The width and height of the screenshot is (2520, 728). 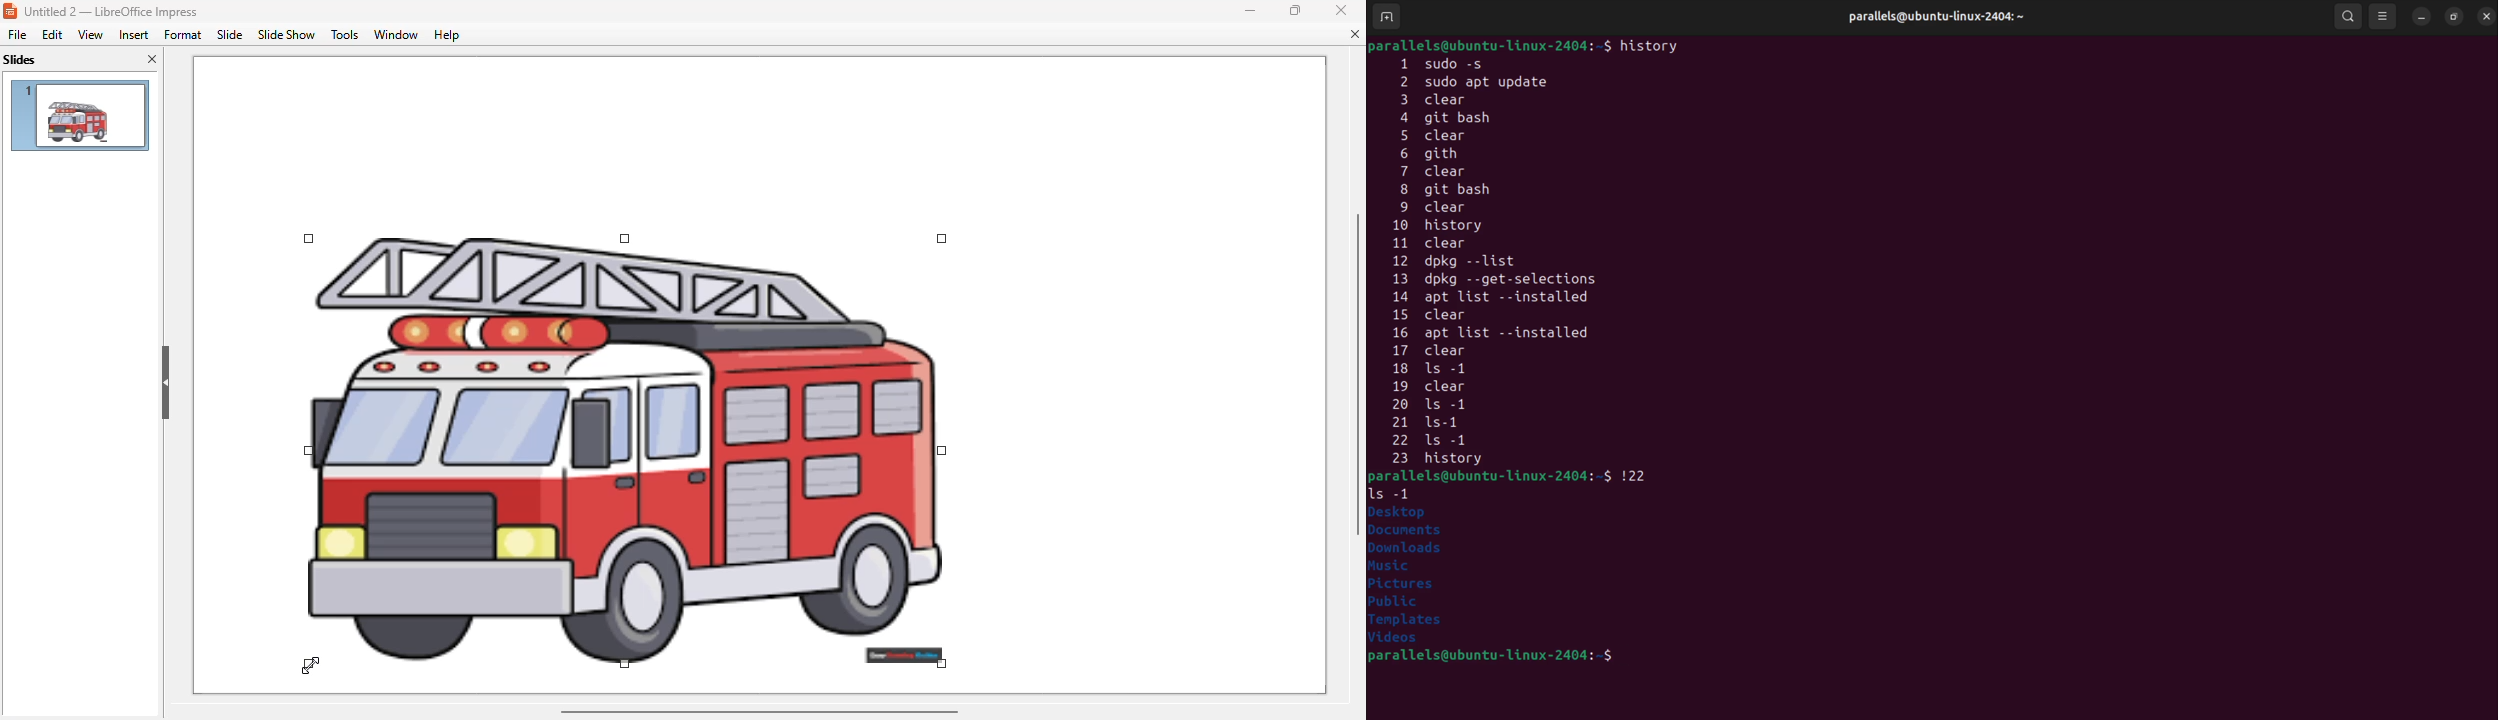 I want to click on logo, so click(x=9, y=11).